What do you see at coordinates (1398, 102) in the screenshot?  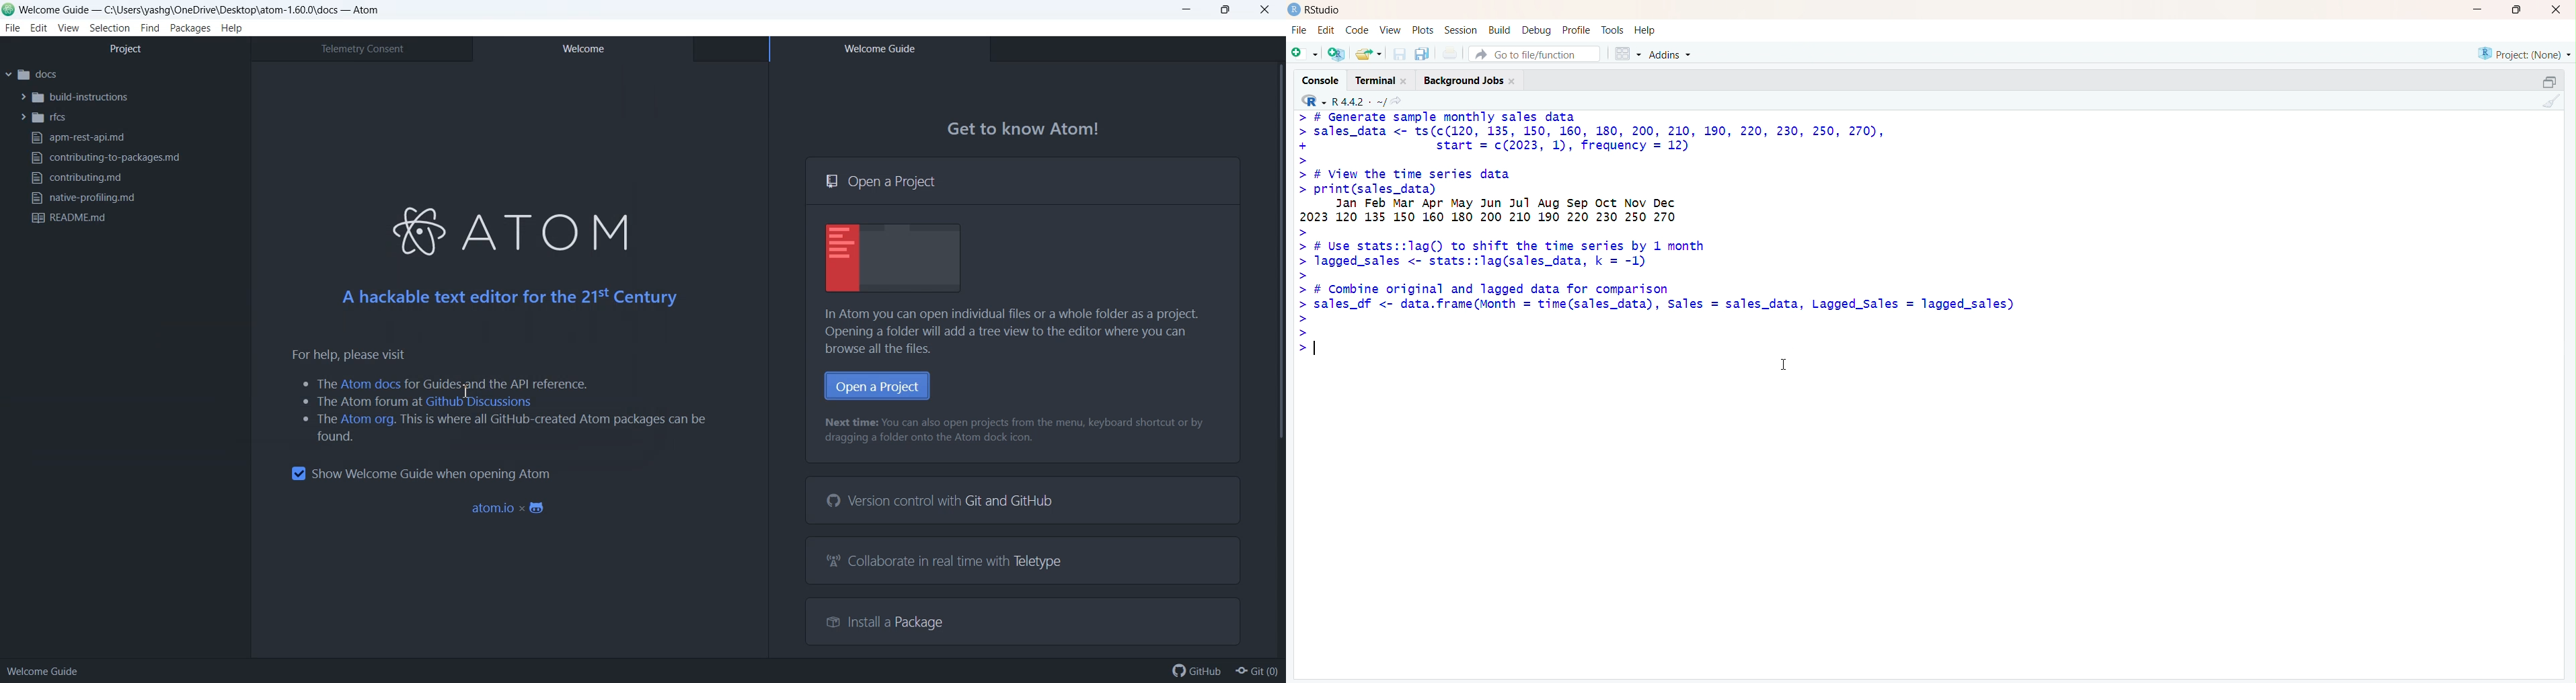 I see `view the current working directory` at bounding box center [1398, 102].